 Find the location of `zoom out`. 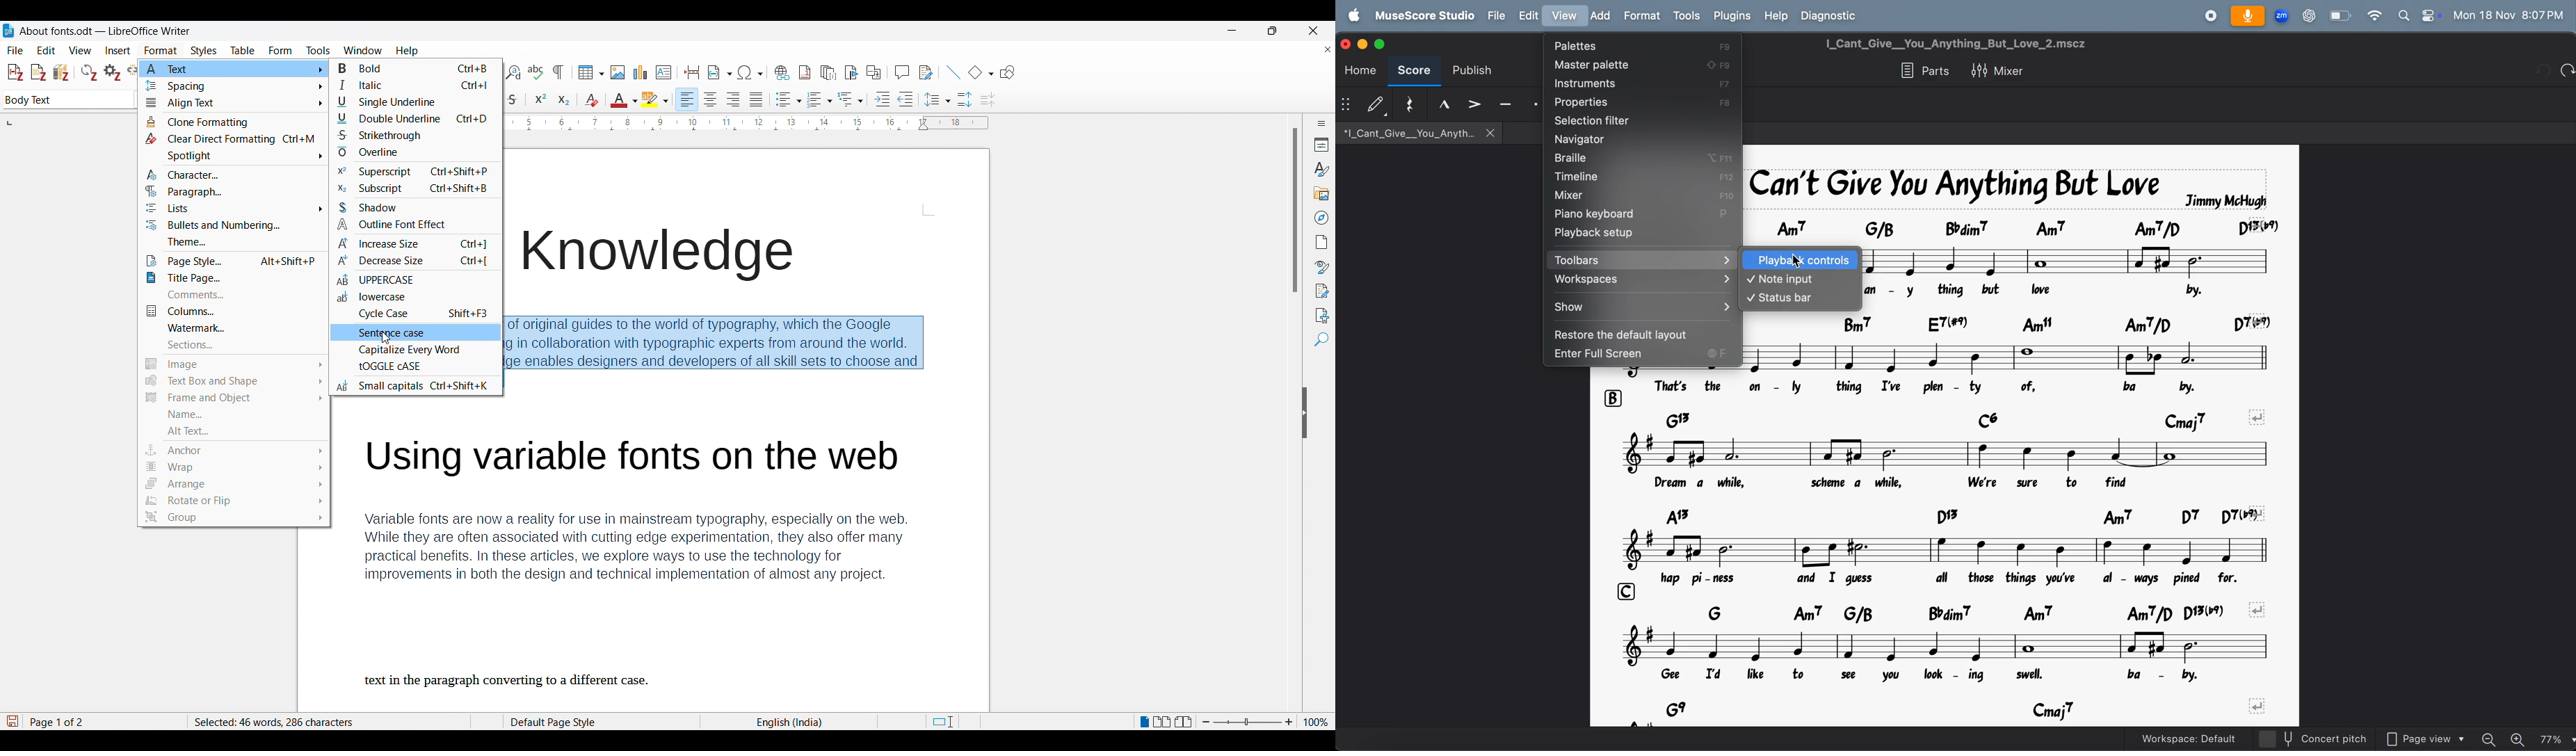

zoom out is located at coordinates (2490, 739).